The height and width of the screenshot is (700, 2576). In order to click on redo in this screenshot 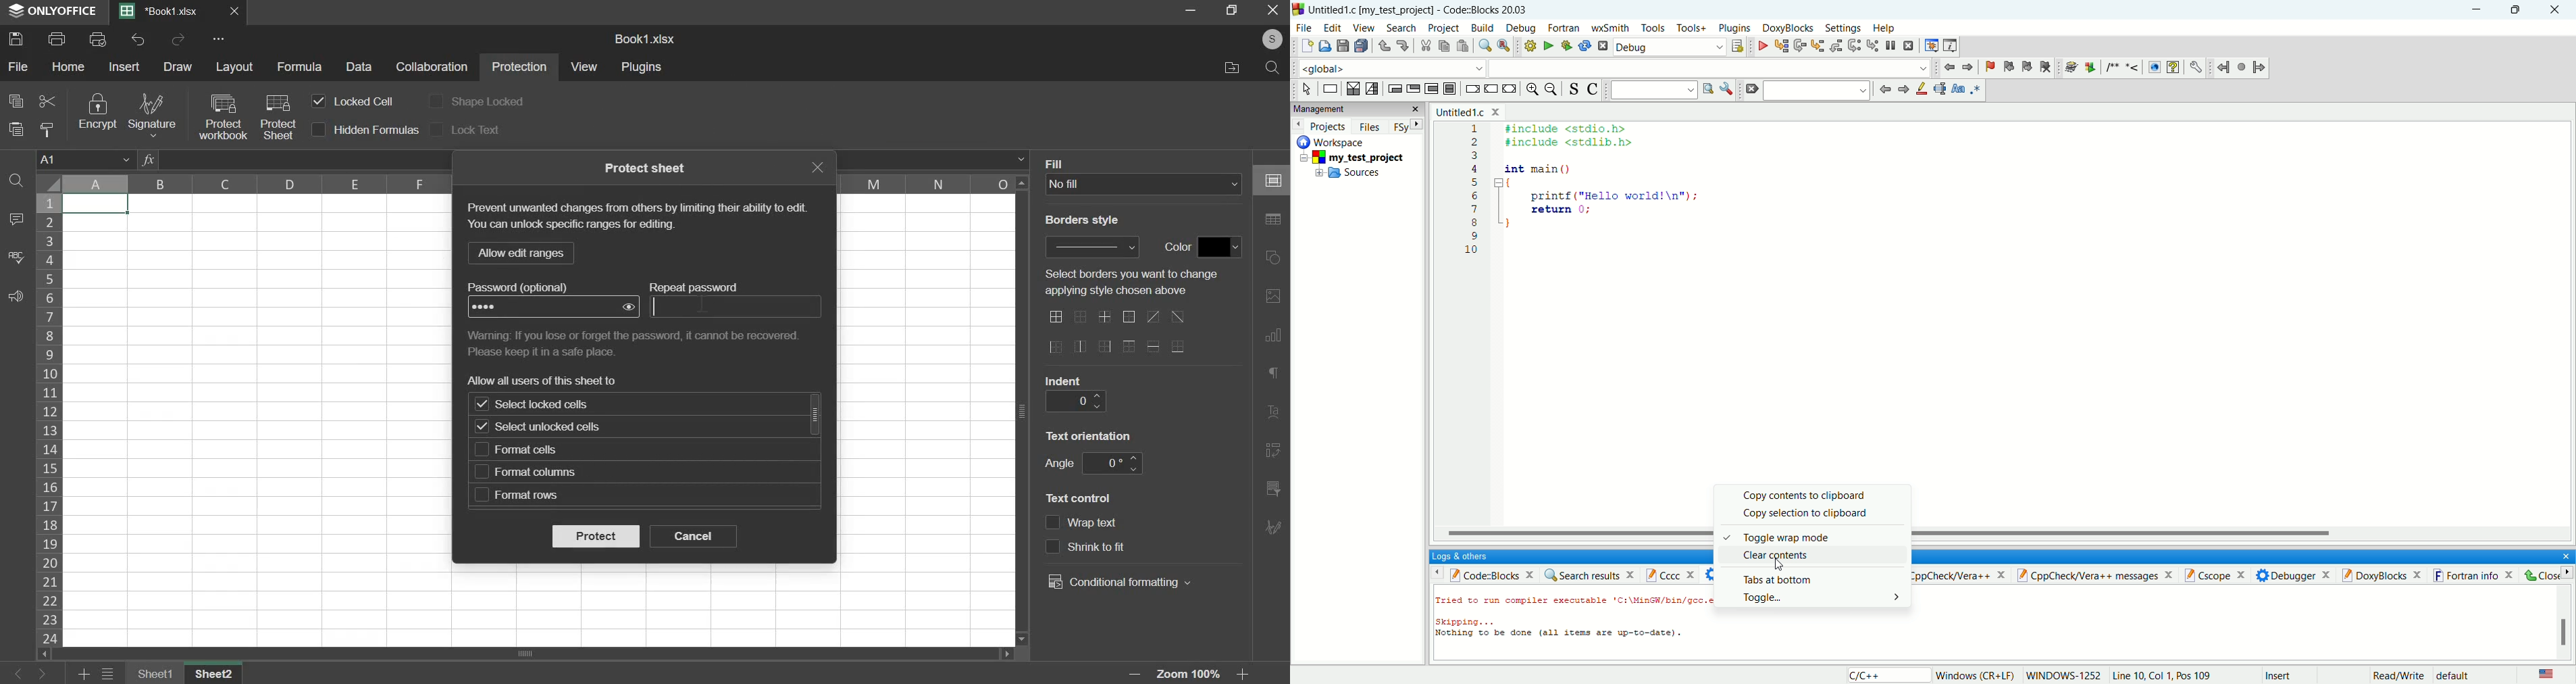, I will do `click(178, 40)`.